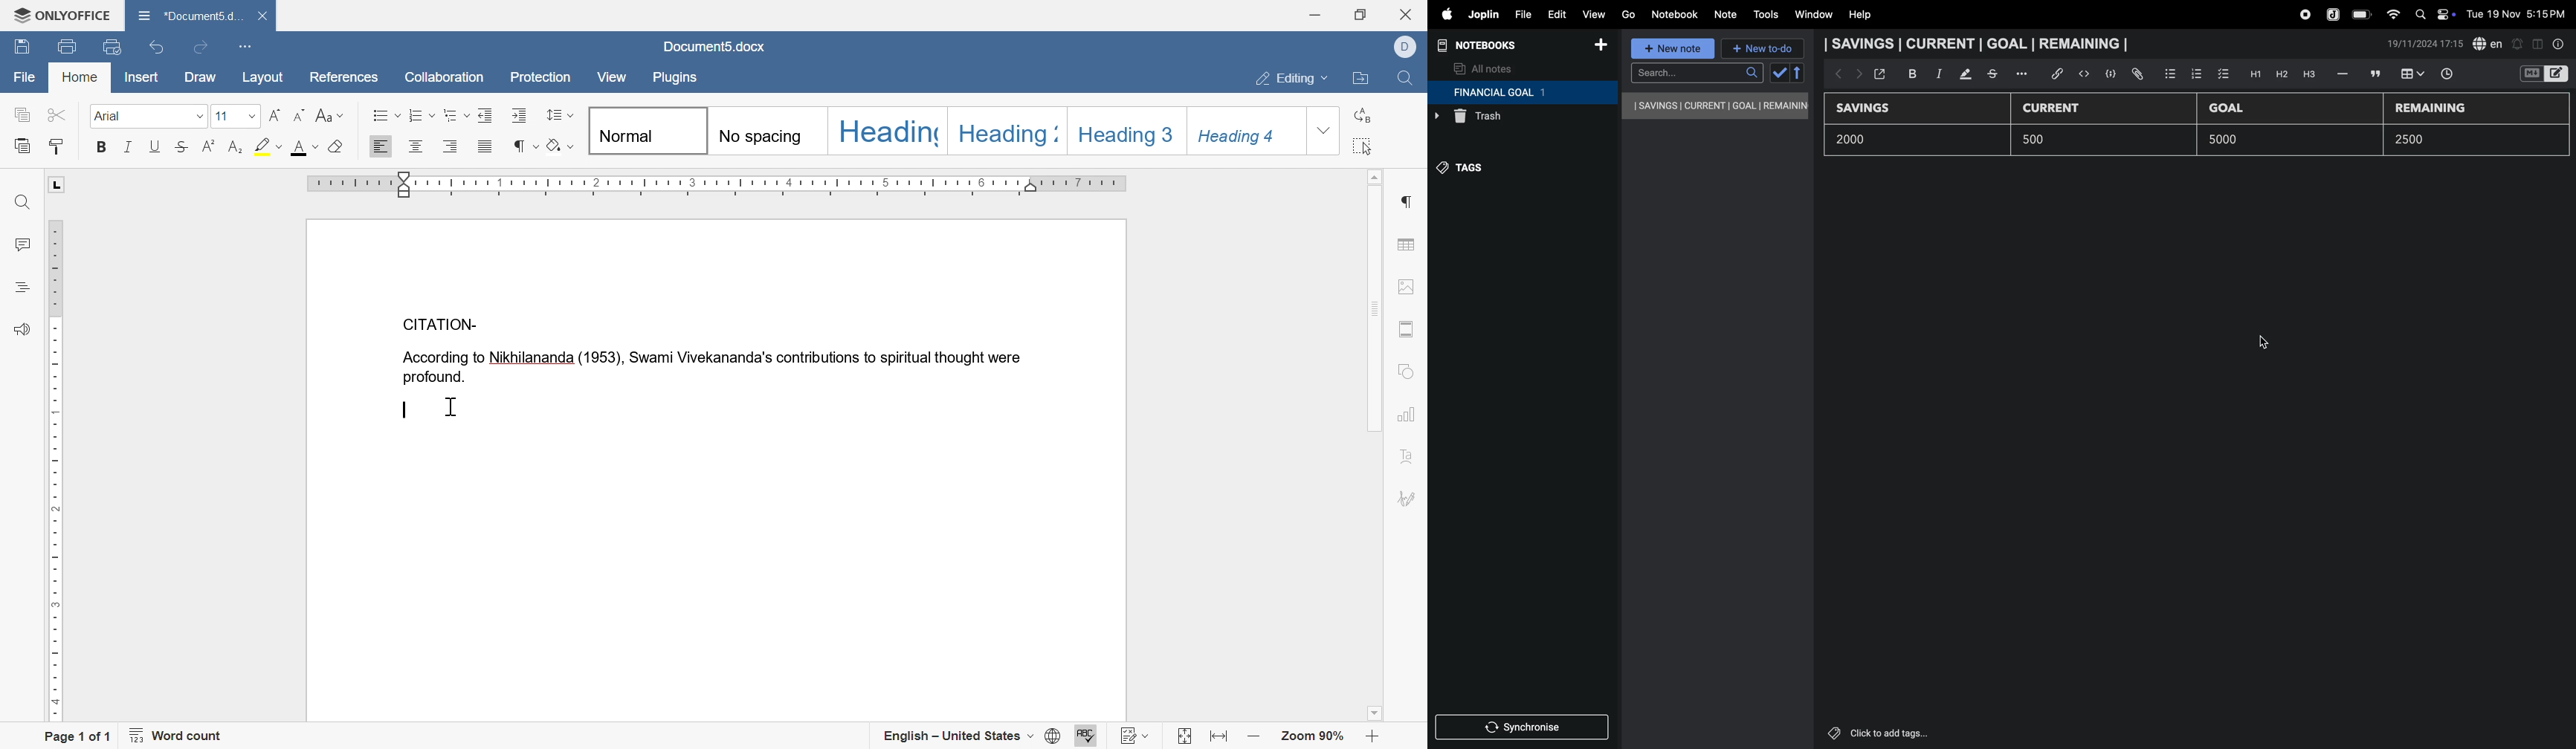 This screenshot has width=2576, height=756. What do you see at coordinates (1522, 92) in the screenshot?
I see `financial goal` at bounding box center [1522, 92].